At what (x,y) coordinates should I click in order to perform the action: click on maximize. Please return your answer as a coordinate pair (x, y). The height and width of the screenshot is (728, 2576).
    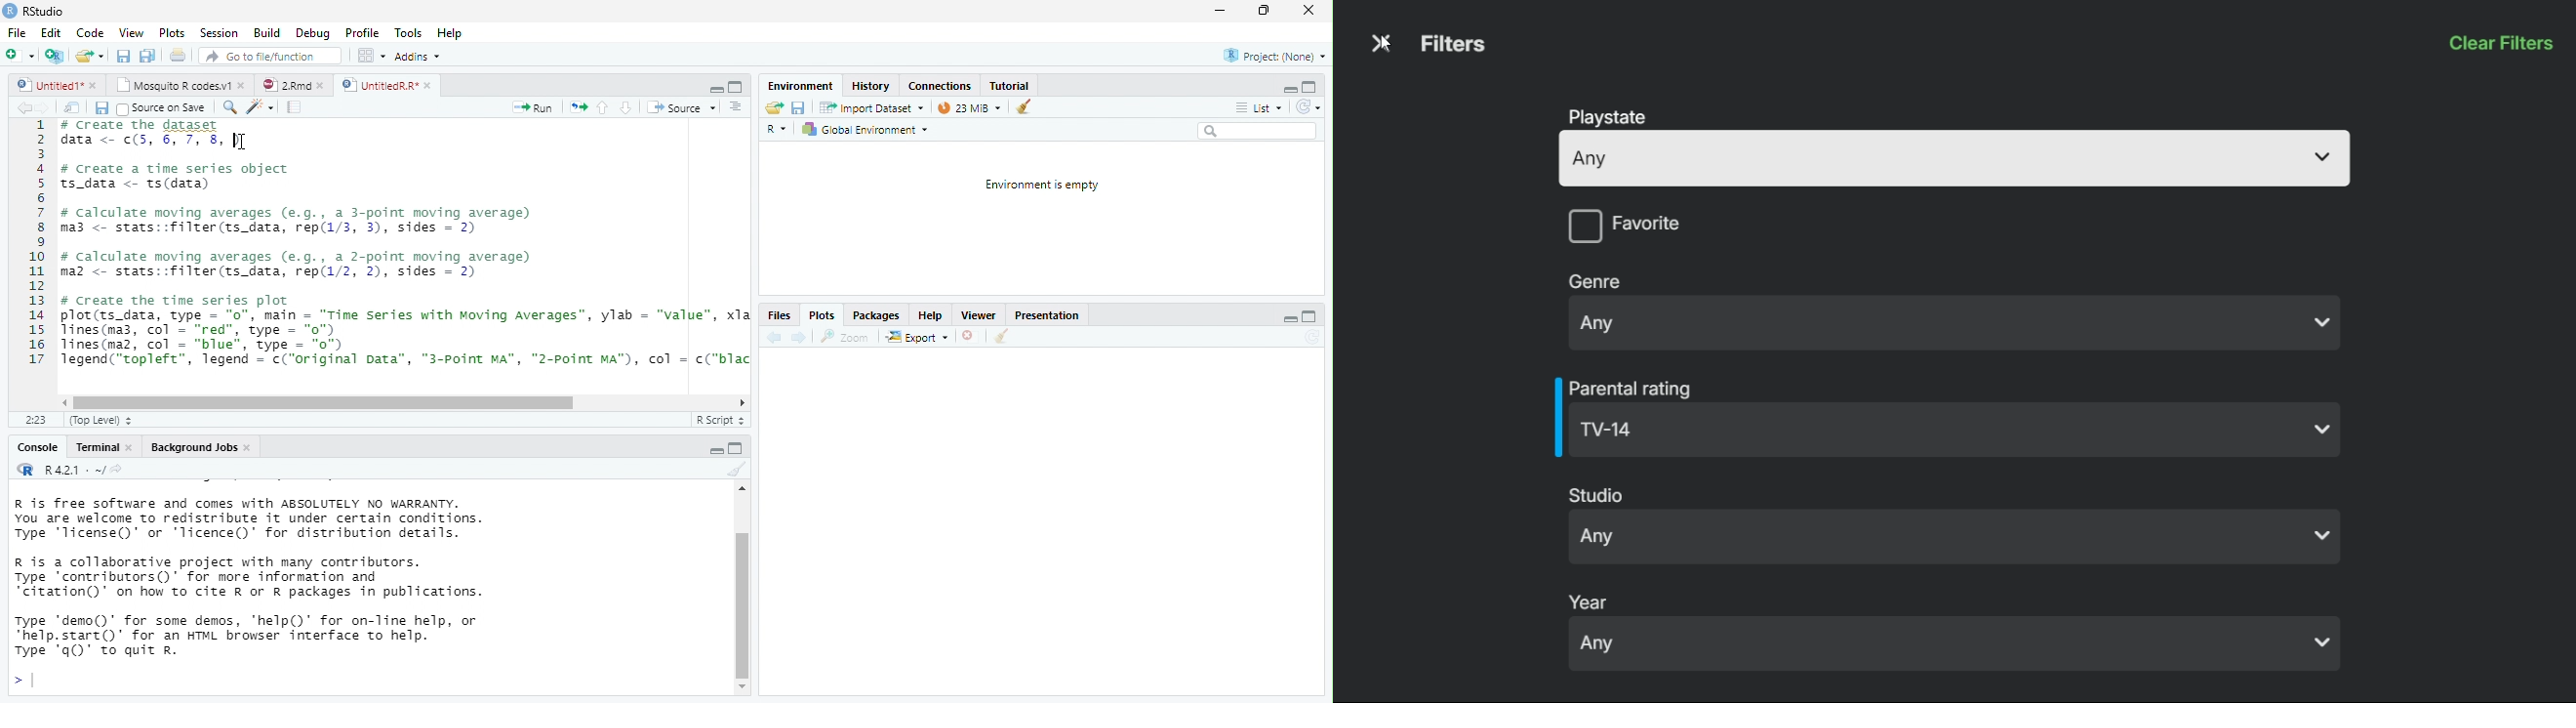
    Looking at the image, I should click on (1309, 86).